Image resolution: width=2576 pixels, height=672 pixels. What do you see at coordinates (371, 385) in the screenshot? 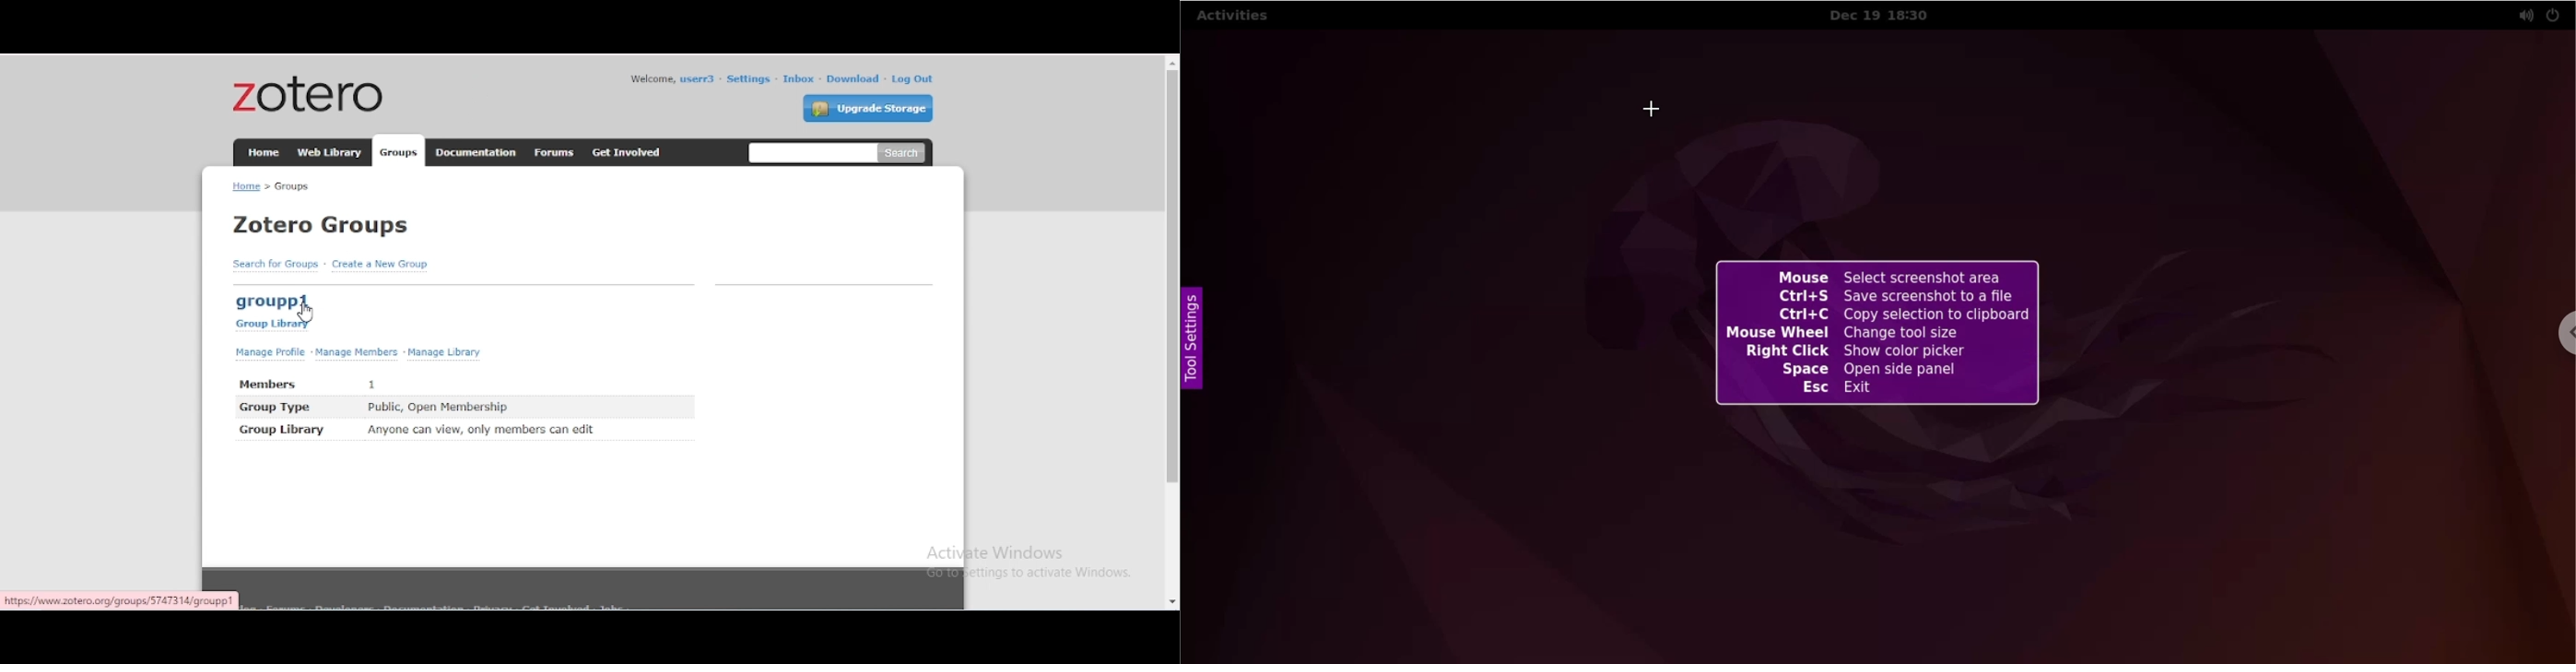
I see `1` at bounding box center [371, 385].